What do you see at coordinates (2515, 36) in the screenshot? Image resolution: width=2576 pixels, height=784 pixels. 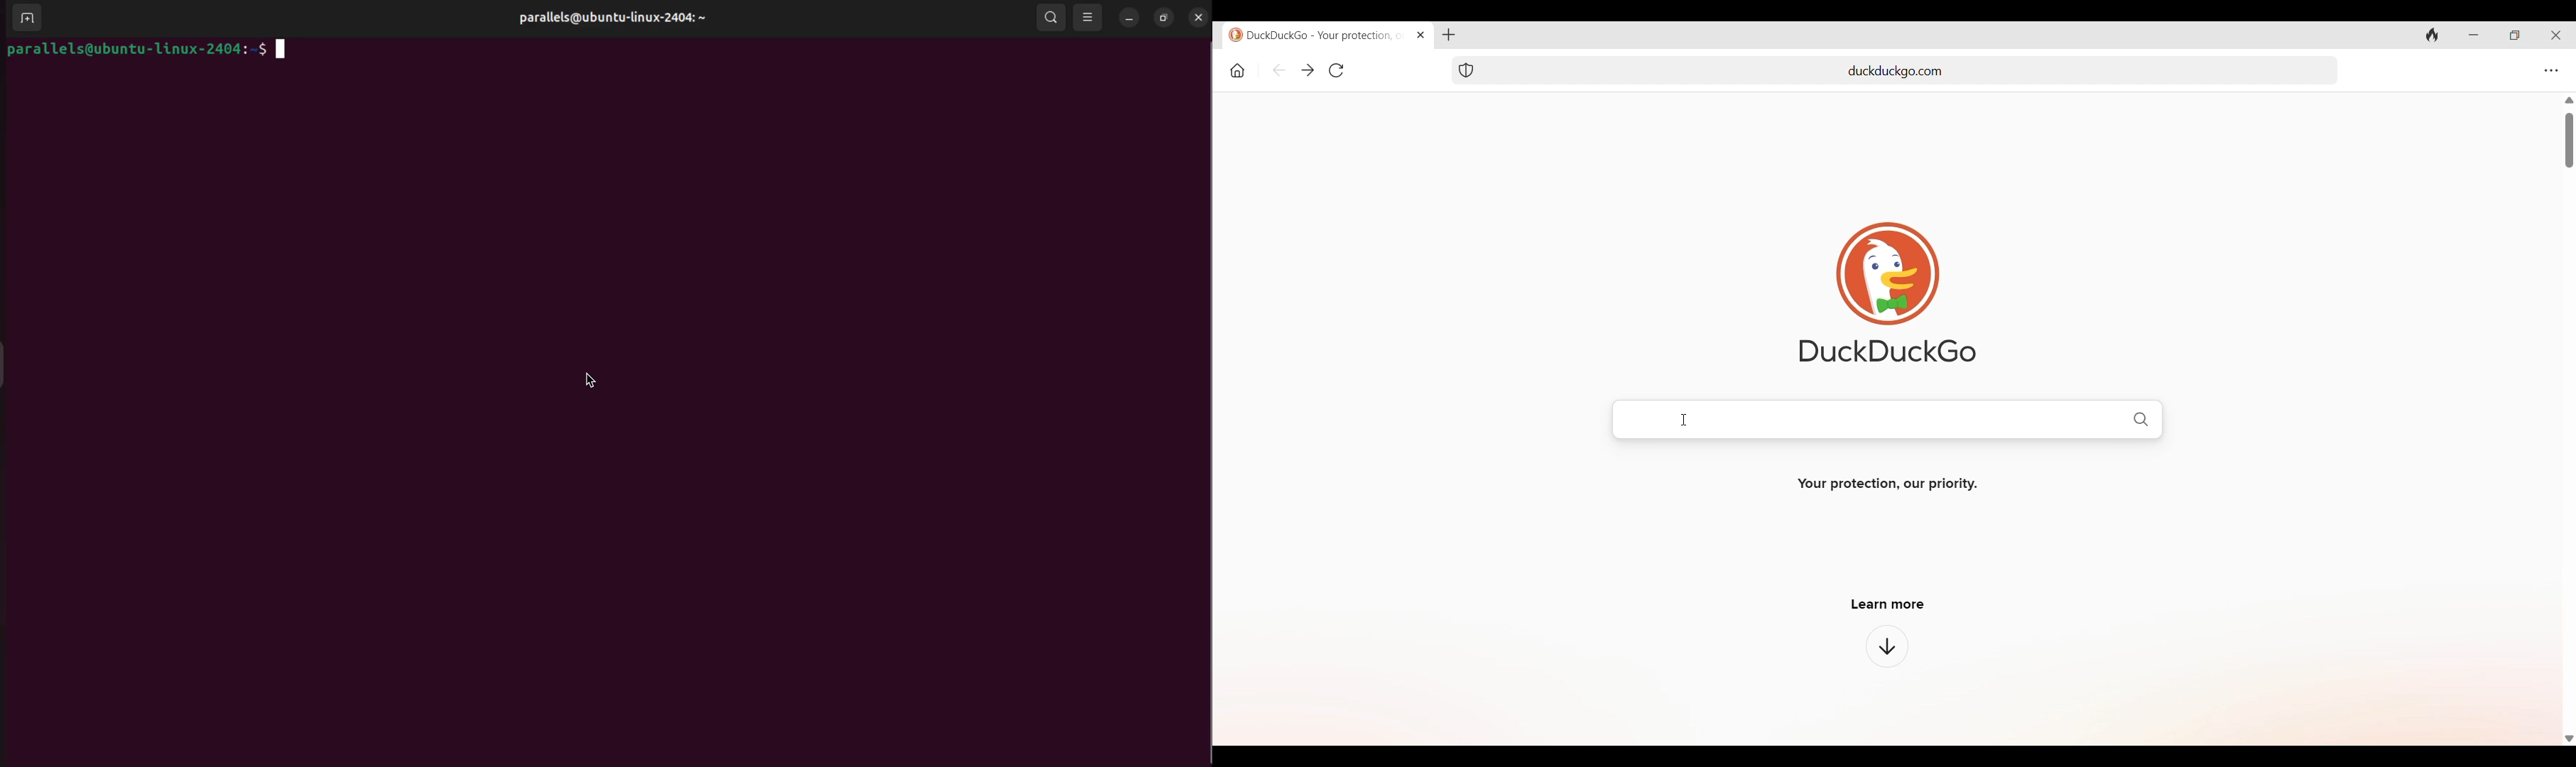 I see `Show interface in a smaller tab` at bounding box center [2515, 36].